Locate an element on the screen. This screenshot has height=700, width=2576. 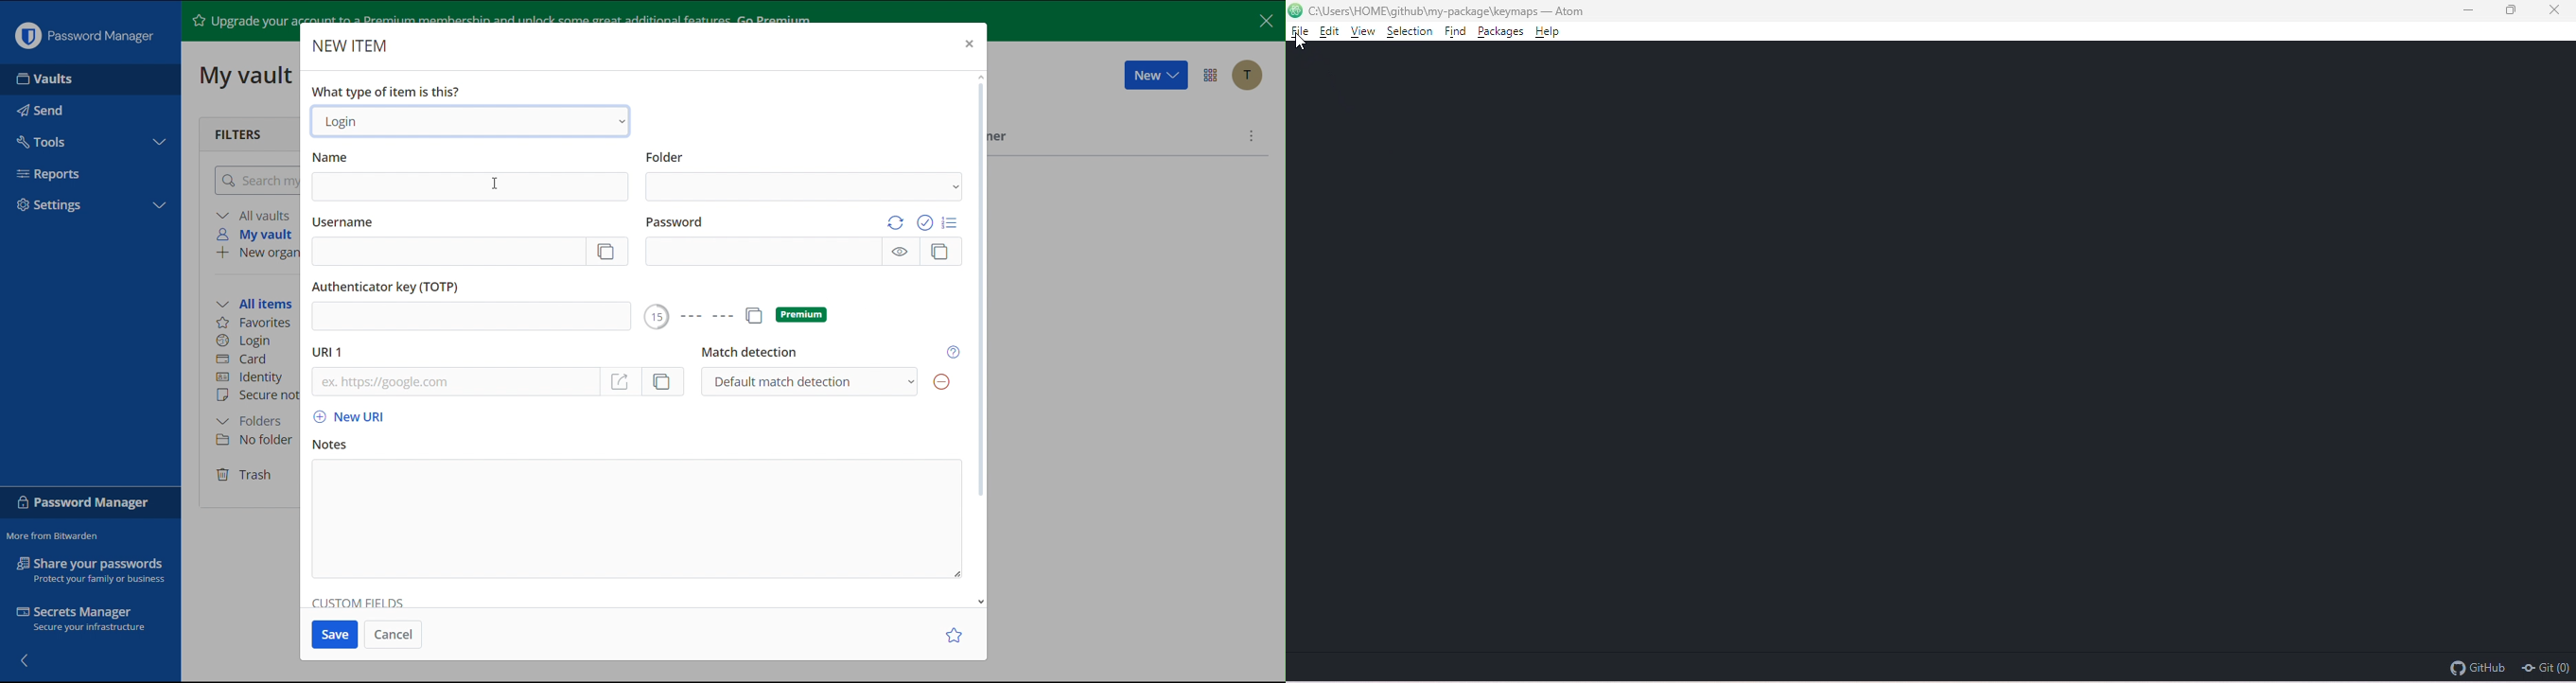
All items is located at coordinates (254, 305).